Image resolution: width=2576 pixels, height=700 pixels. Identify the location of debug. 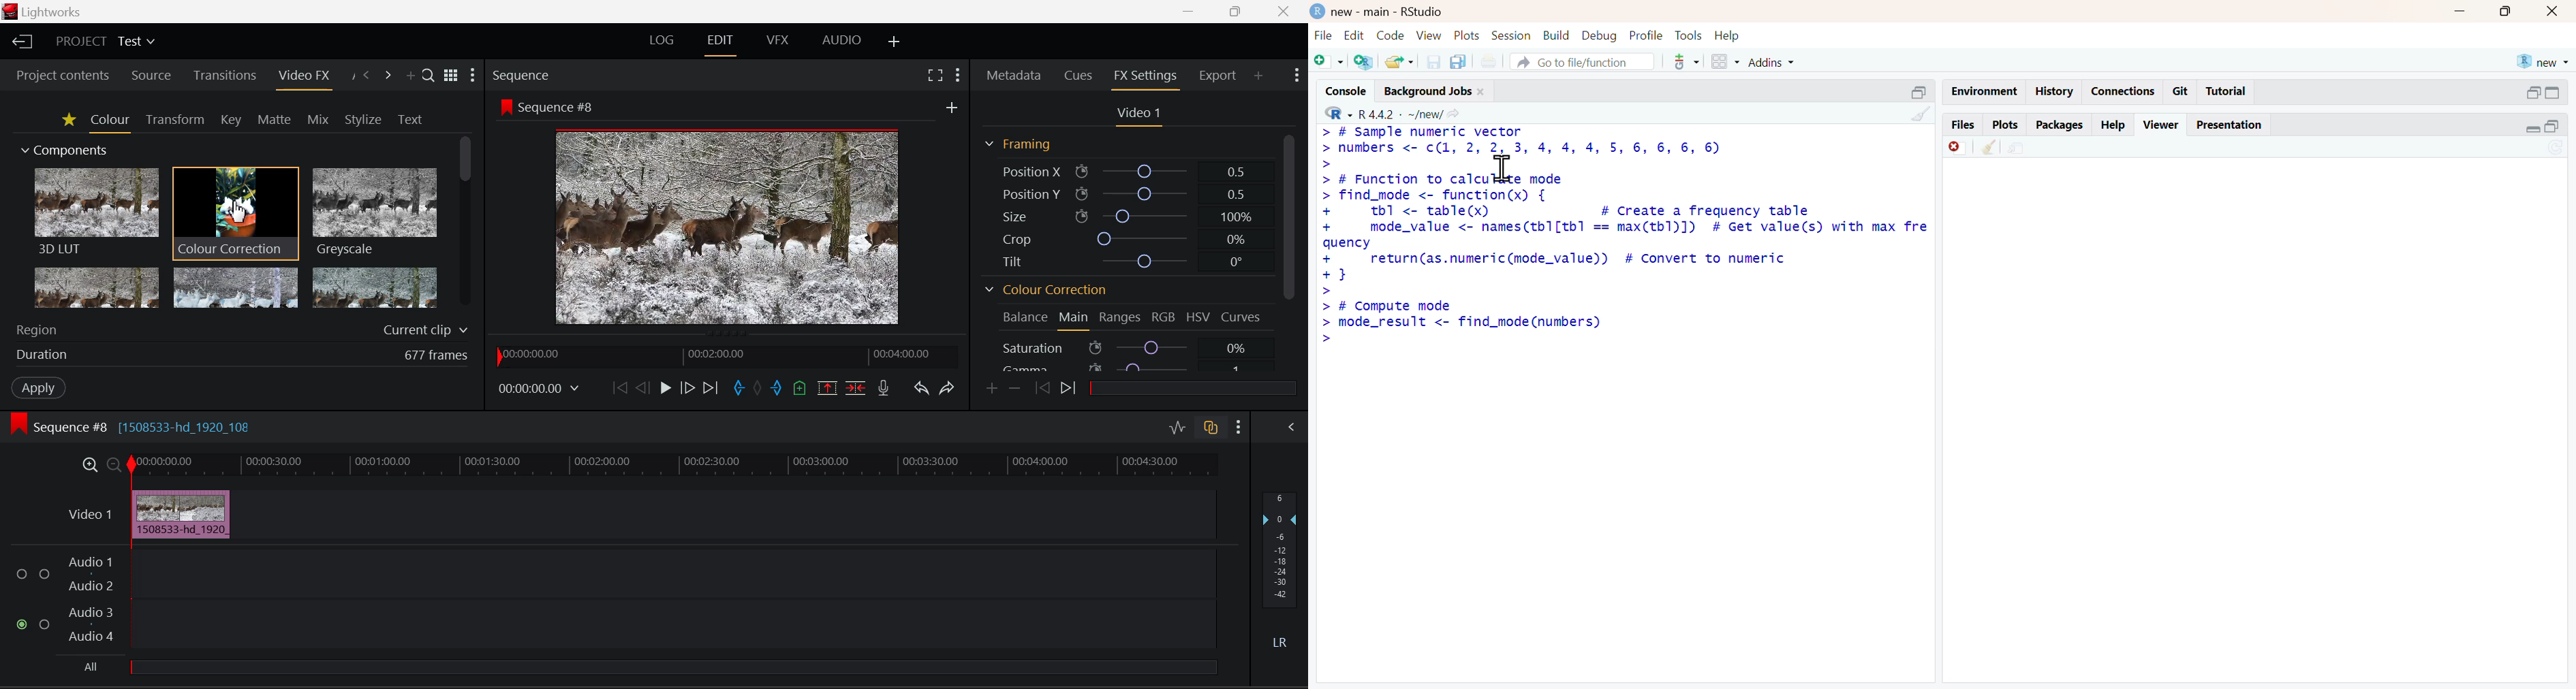
(1600, 36).